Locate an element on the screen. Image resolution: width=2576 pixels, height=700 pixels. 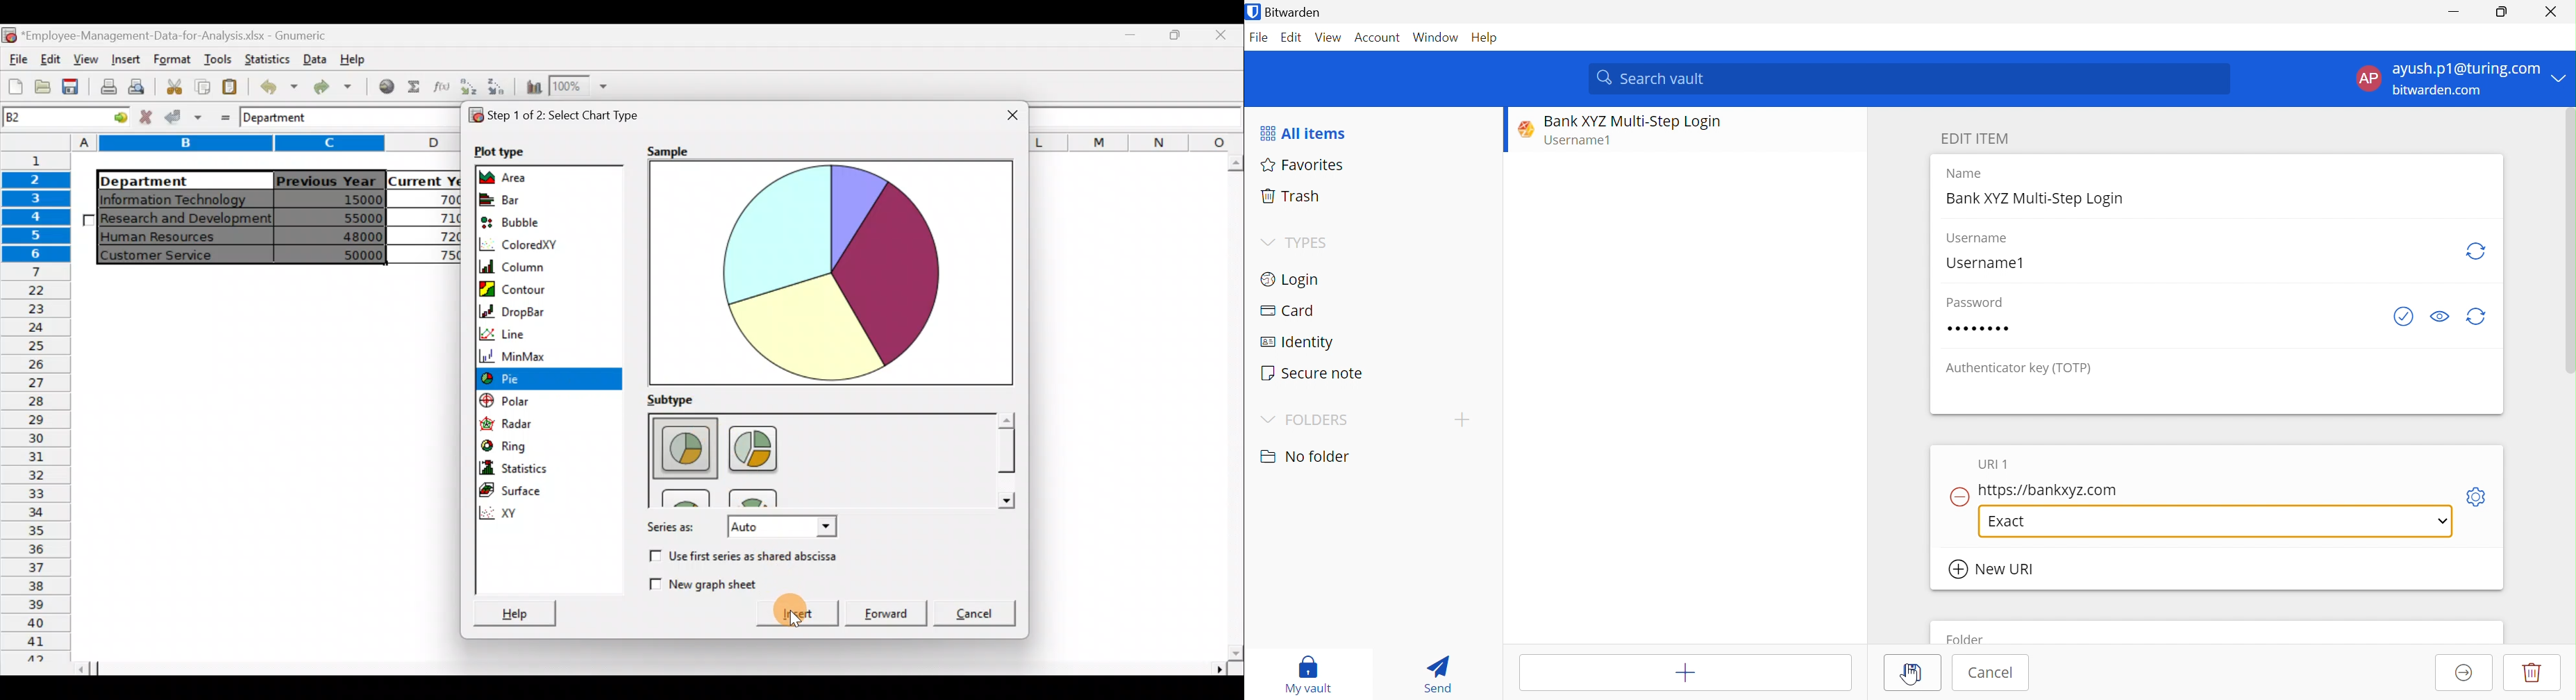
XY is located at coordinates (553, 513).